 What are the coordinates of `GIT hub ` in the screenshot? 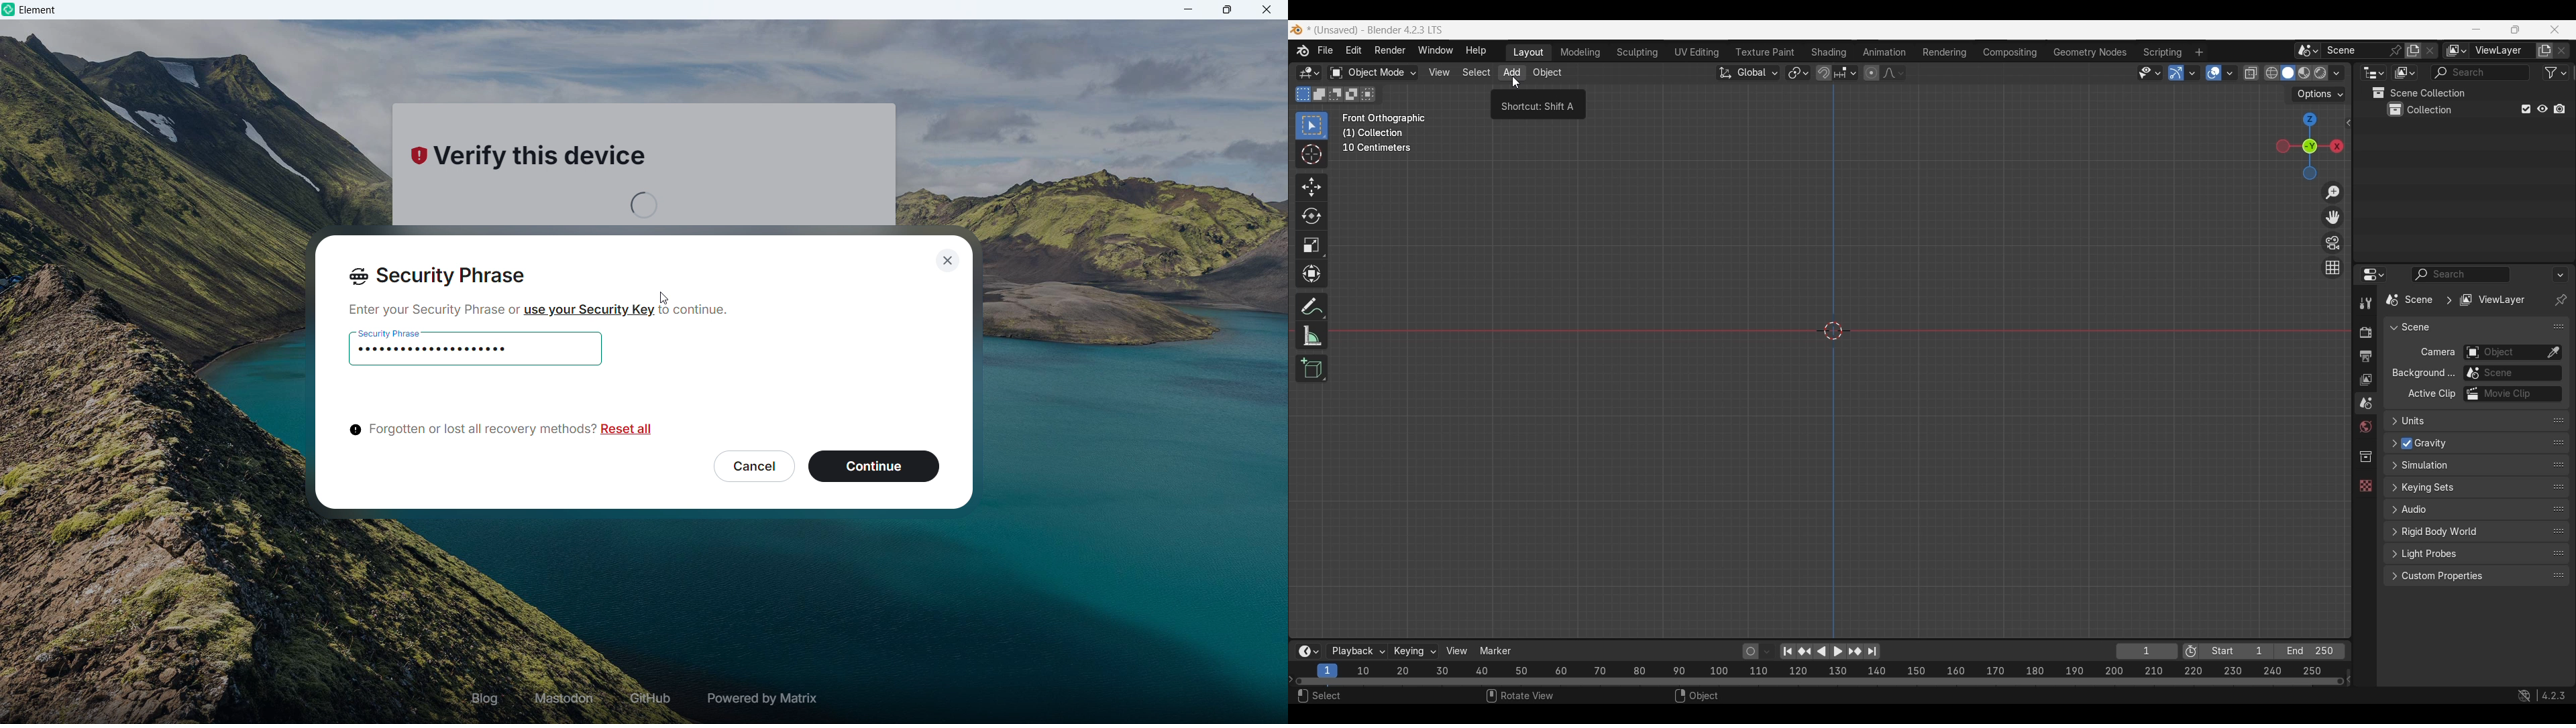 It's located at (647, 699).